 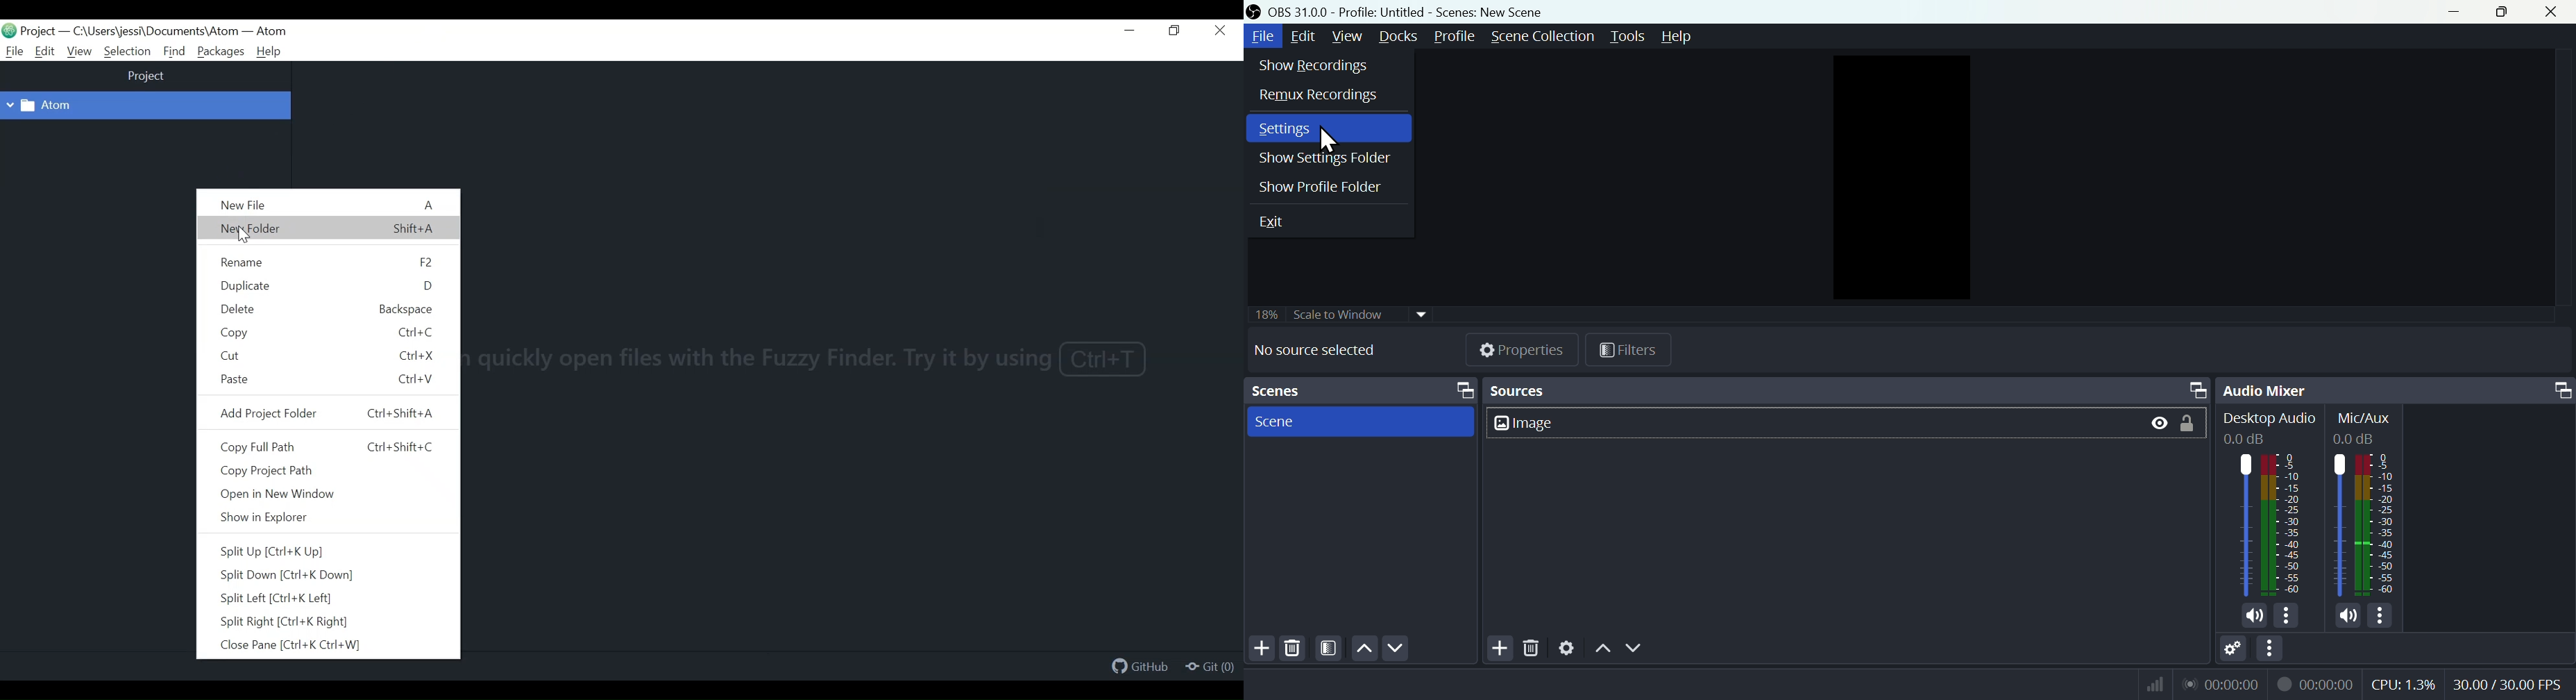 I want to click on File, so click(x=12, y=51).